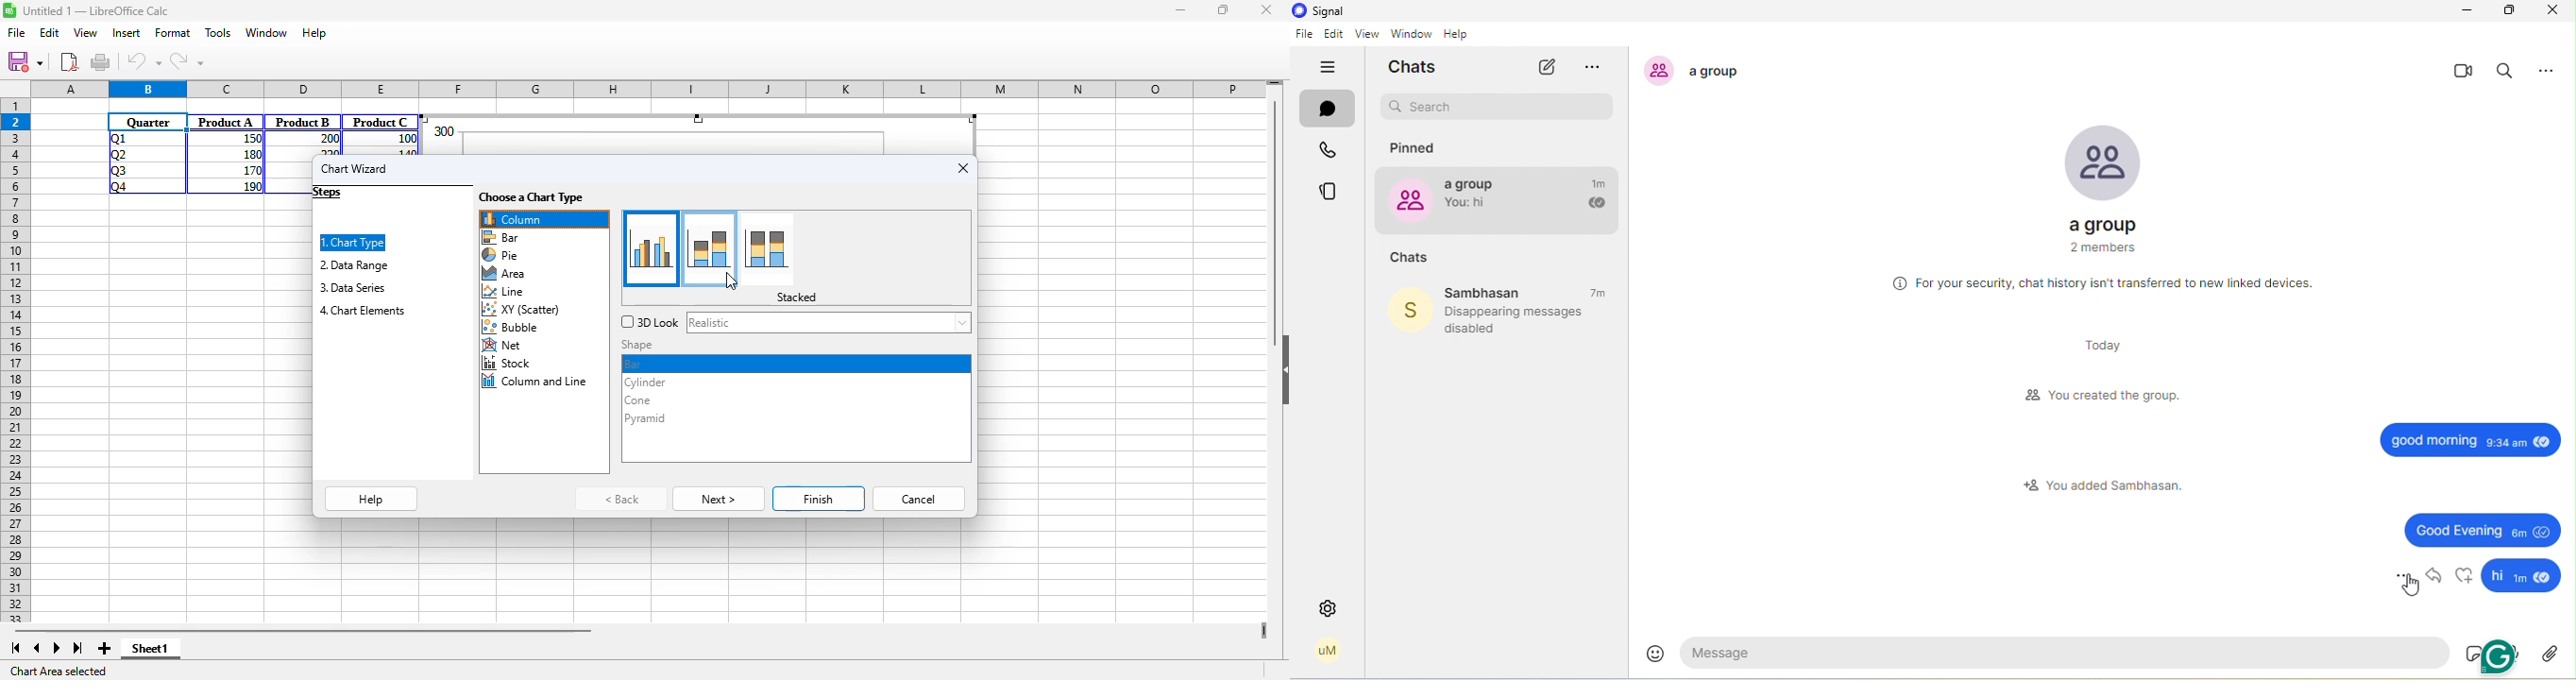 The width and height of the screenshot is (2576, 700). Describe the element at coordinates (1334, 35) in the screenshot. I see `edit` at that location.